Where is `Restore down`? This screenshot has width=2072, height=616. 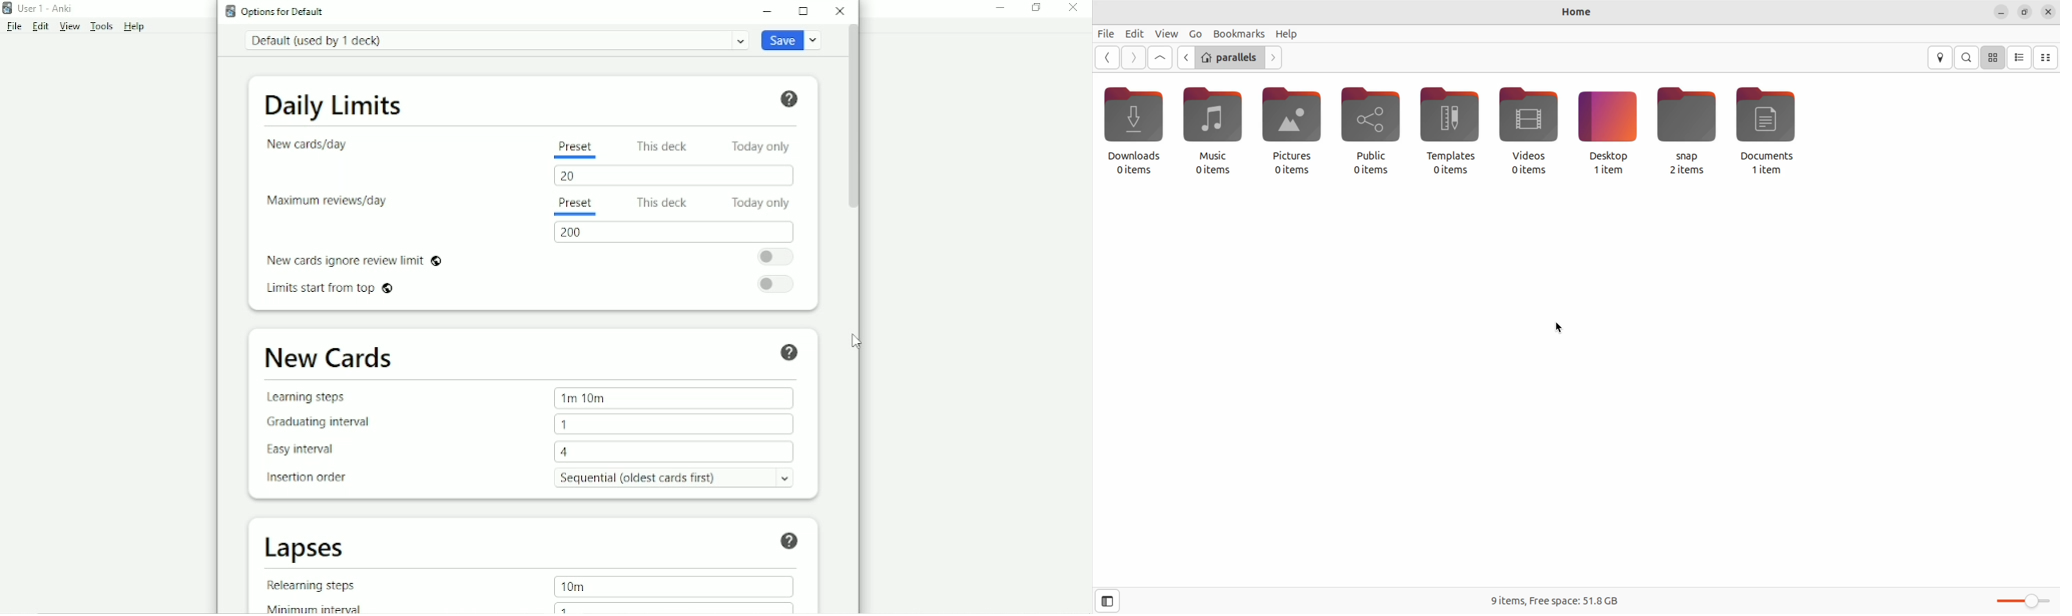
Restore down is located at coordinates (1036, 9).